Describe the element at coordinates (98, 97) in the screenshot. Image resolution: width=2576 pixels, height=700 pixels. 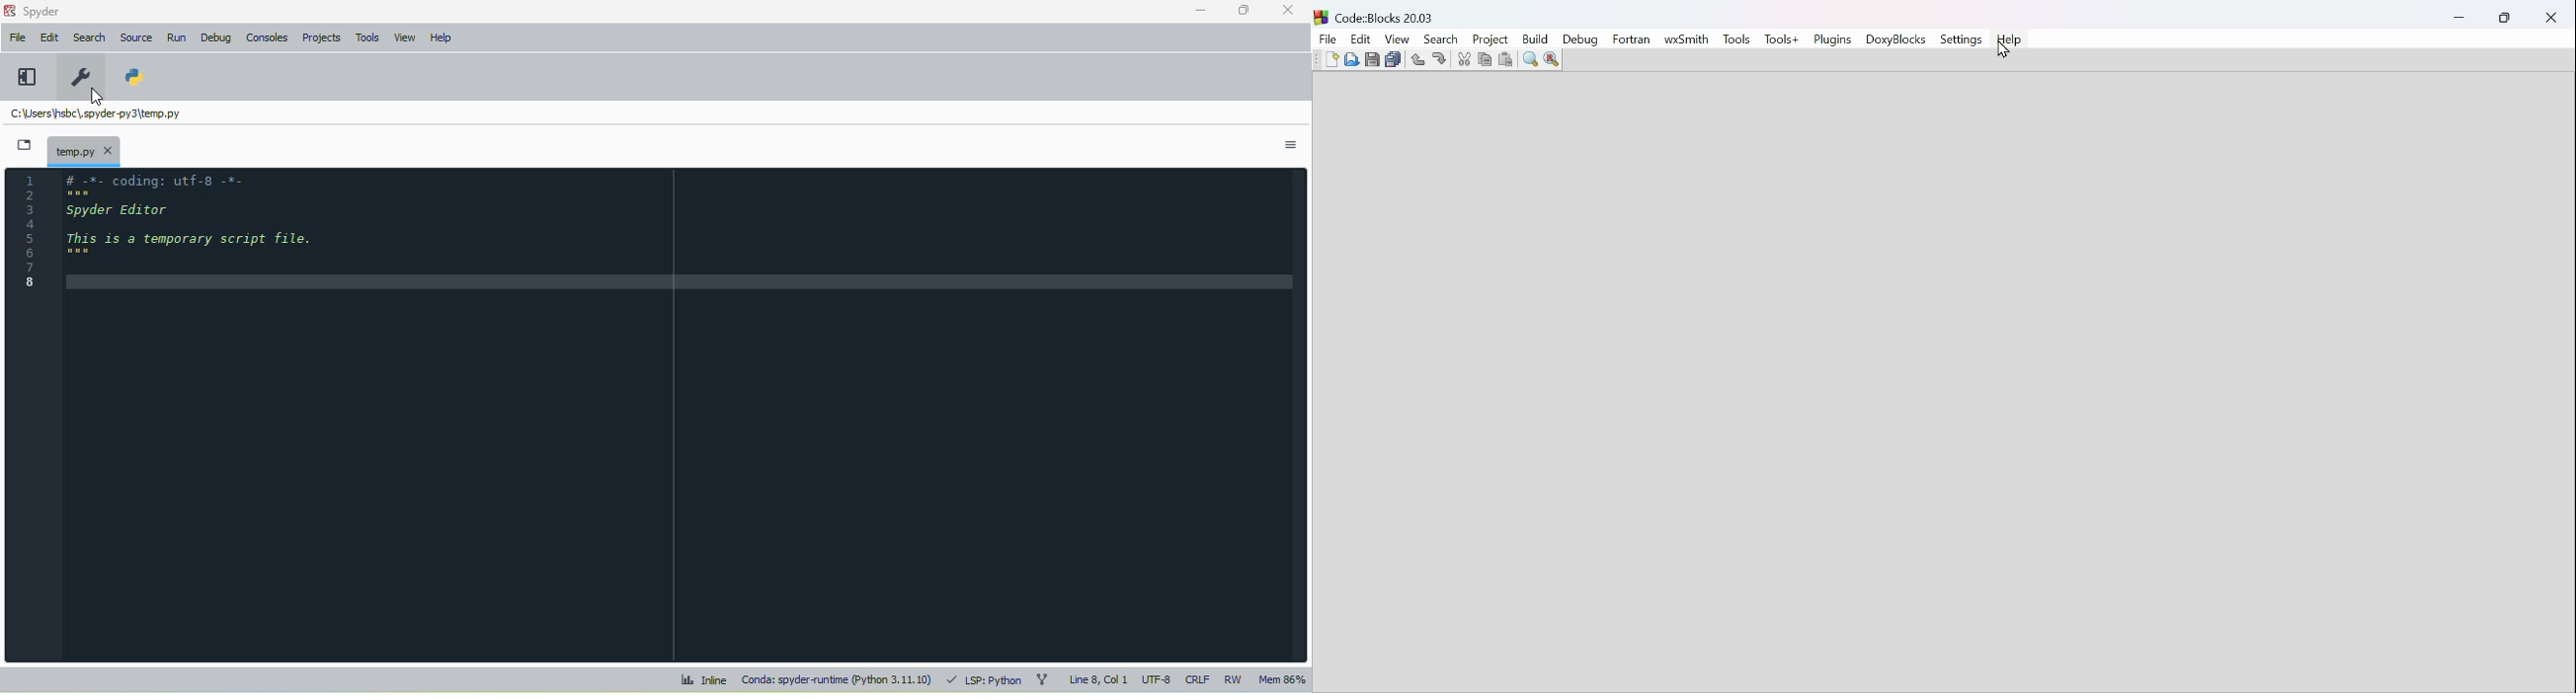
I see `cursor` at that location.